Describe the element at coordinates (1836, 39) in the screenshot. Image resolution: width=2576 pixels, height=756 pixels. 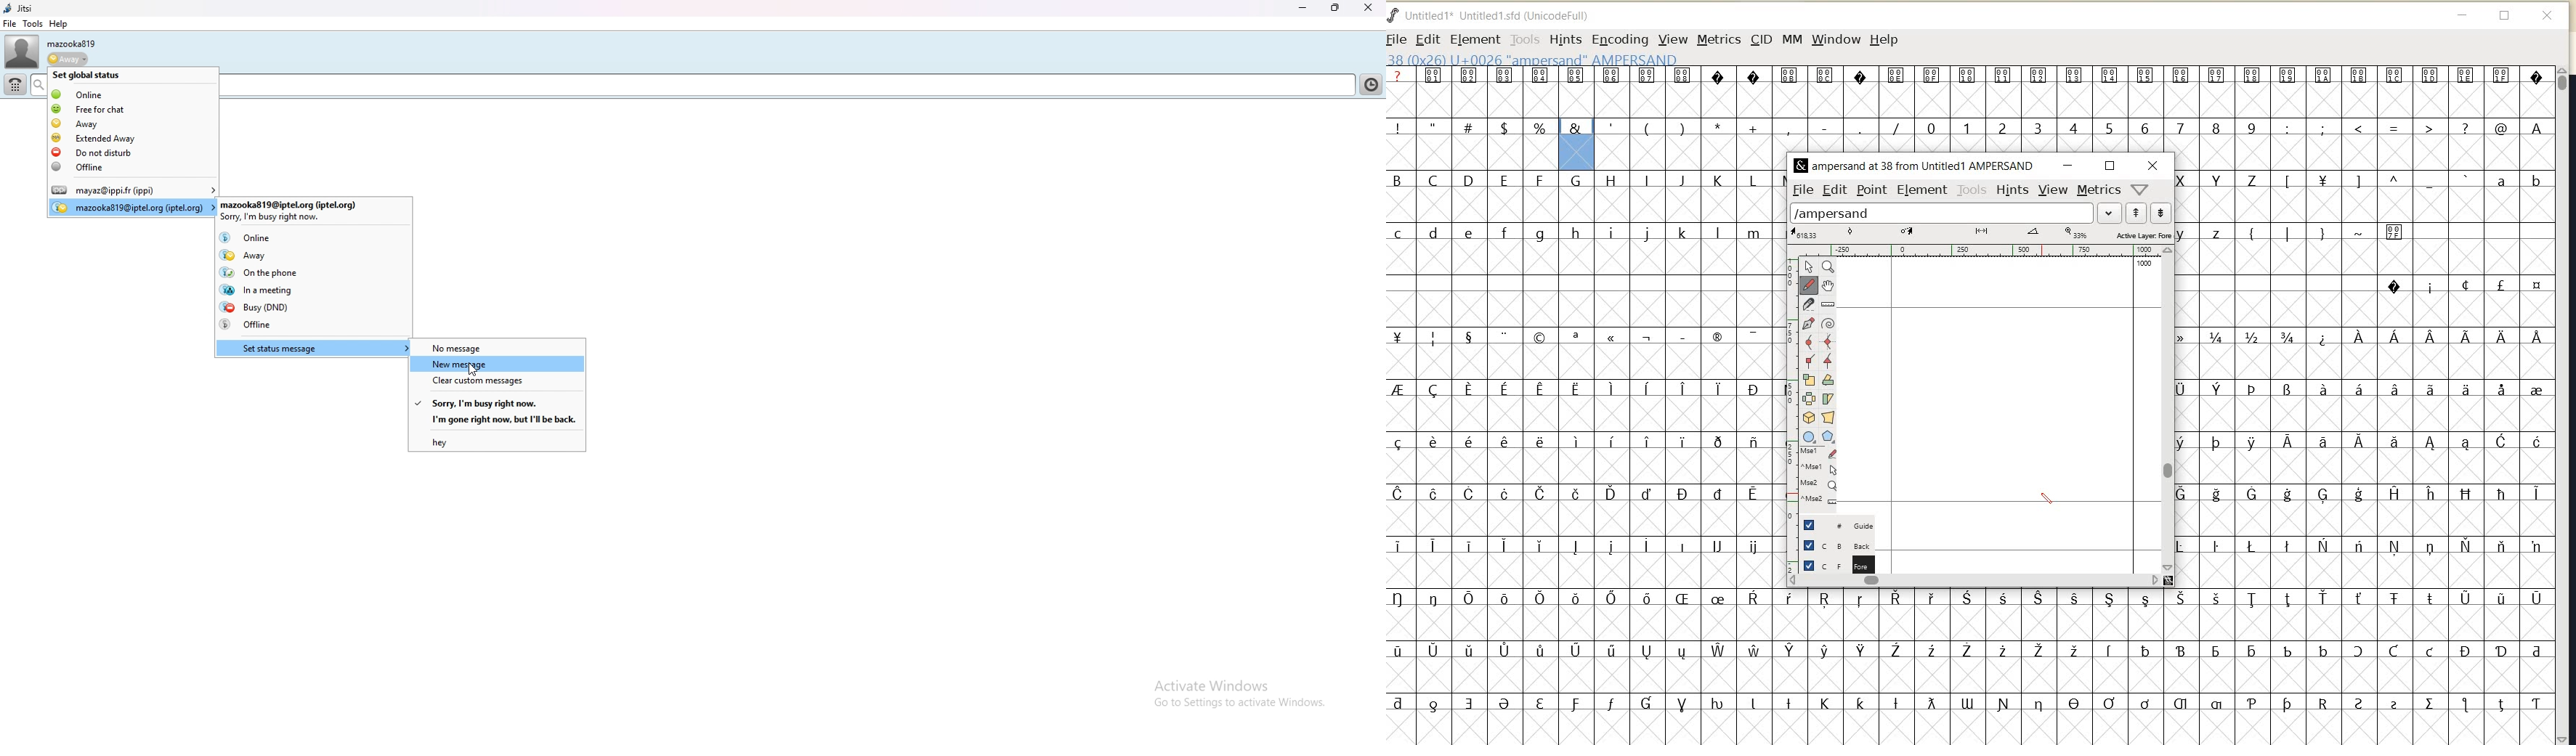
I see `WINDOW` at that location.